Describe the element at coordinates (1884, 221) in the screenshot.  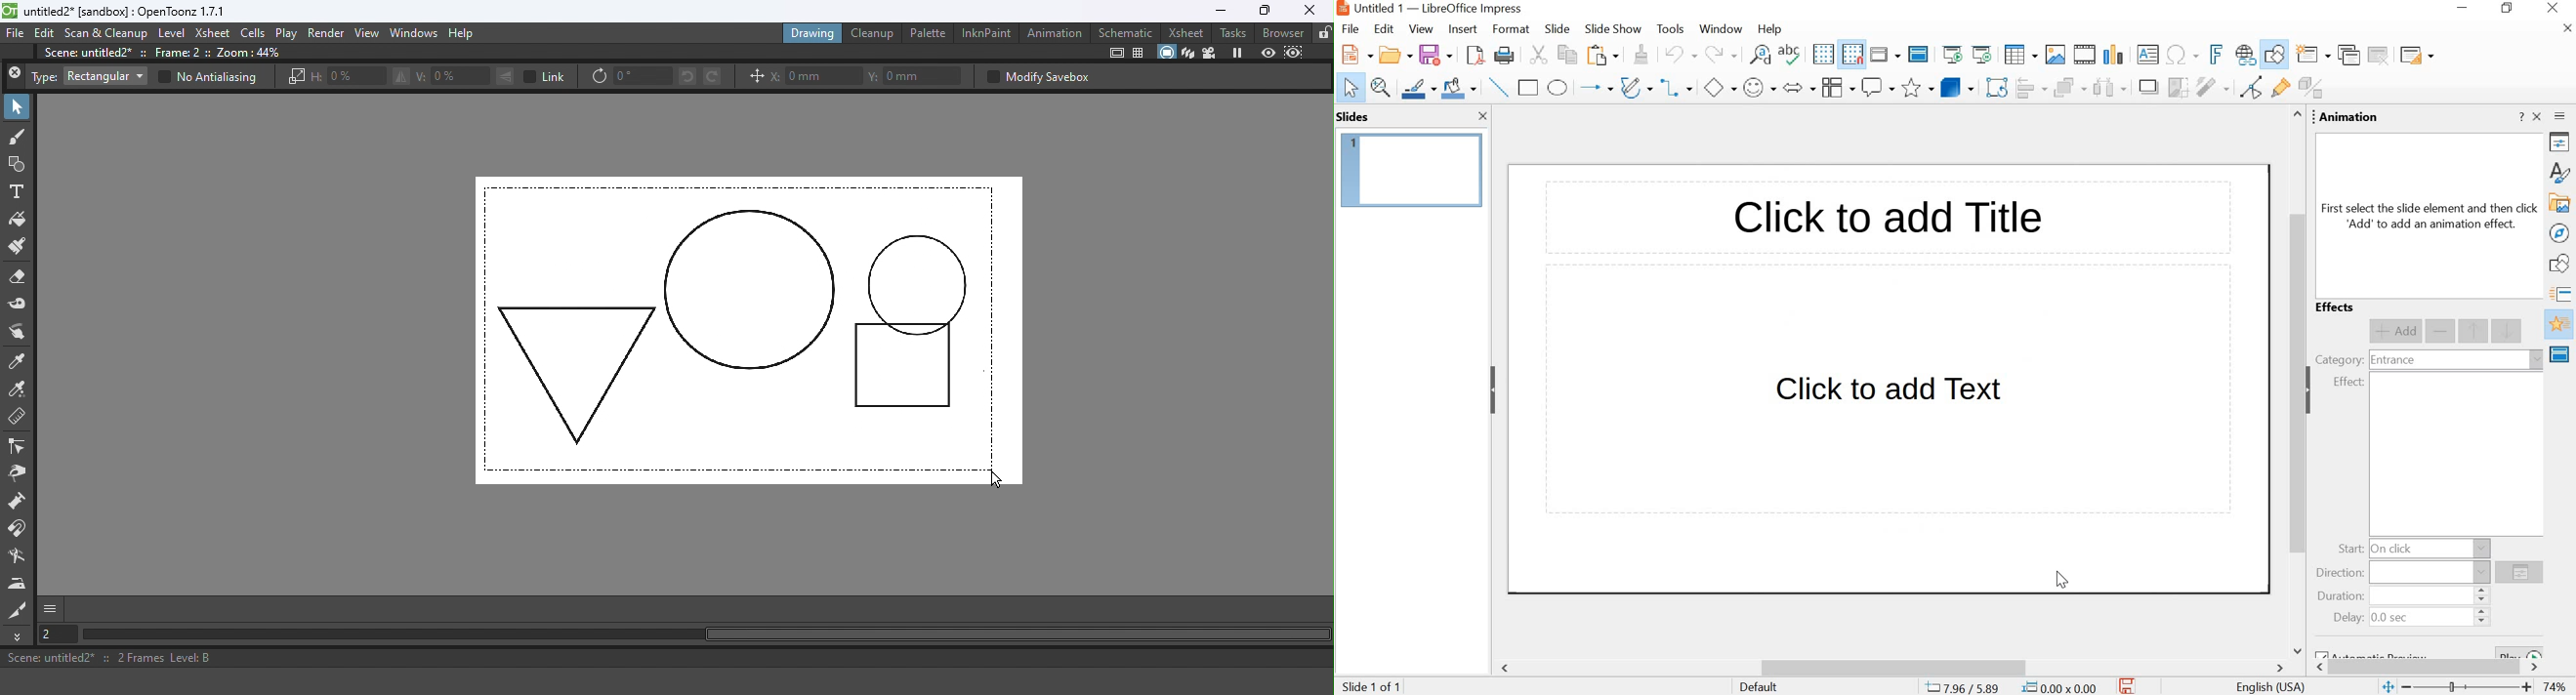
I see `click to add title` at that location.